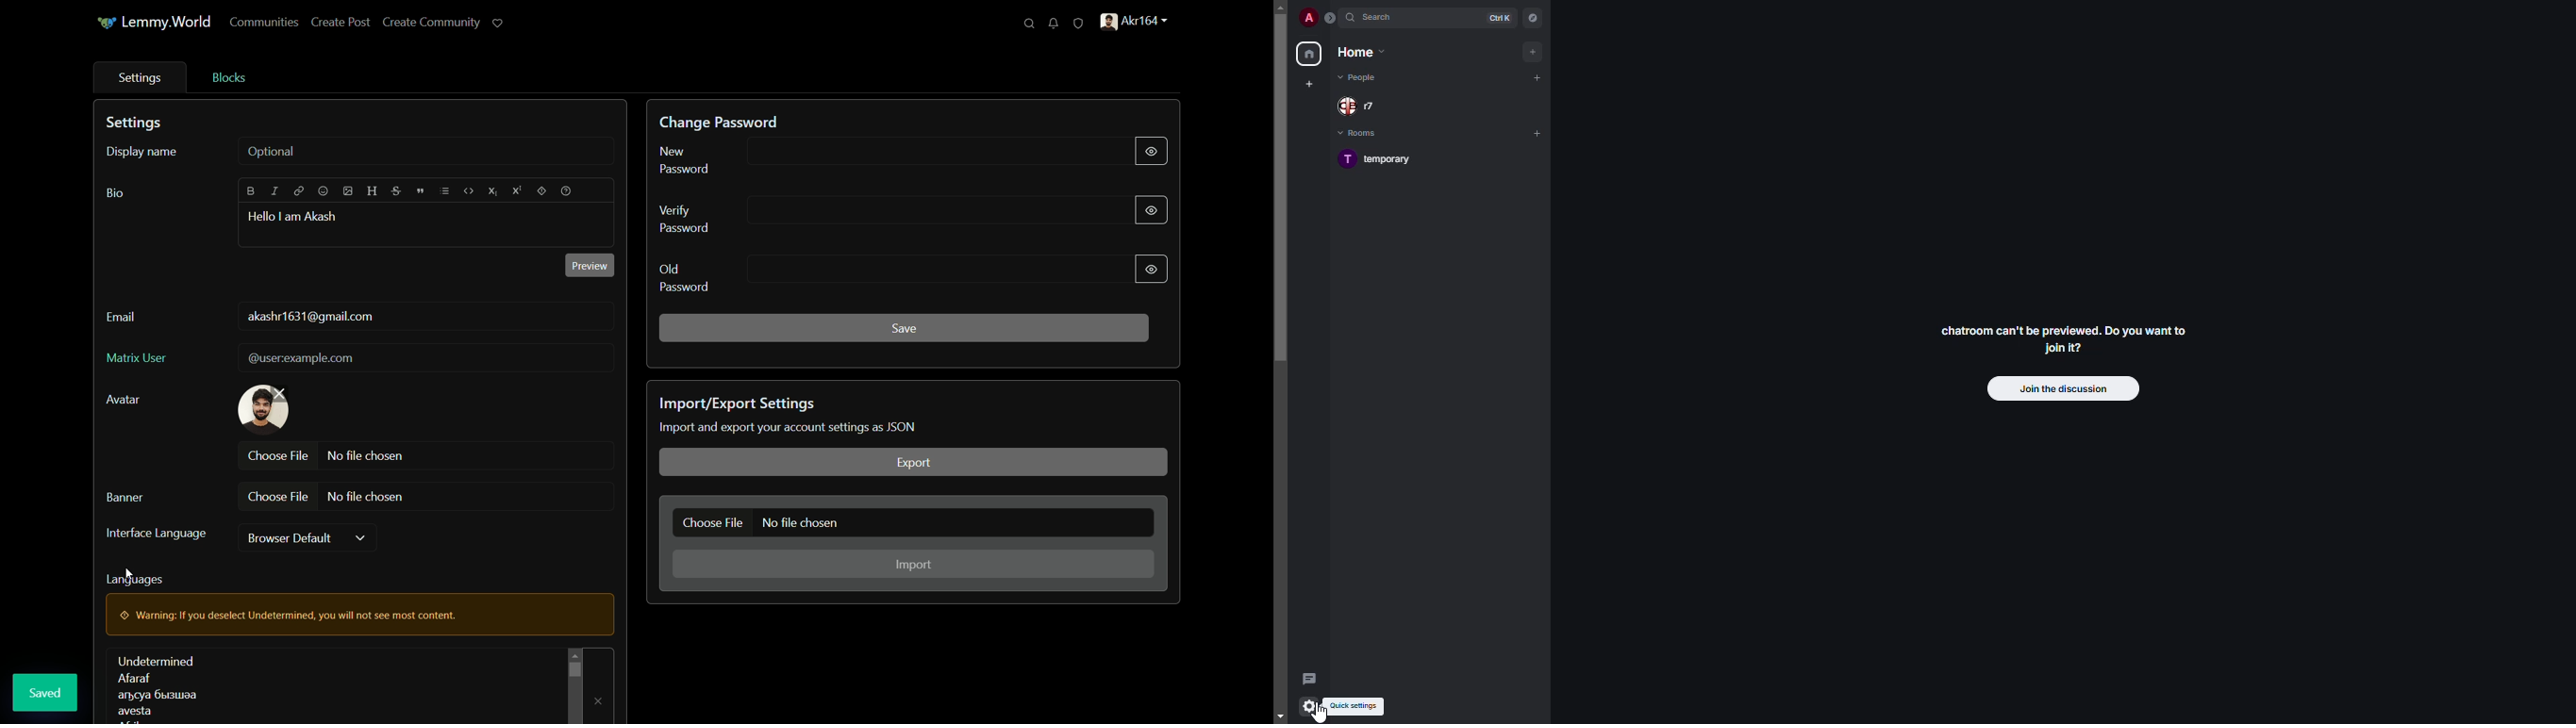 The height and width of the screenshot is (728, 2576). What do you see at coordinates (168, 23) in the screenshot?
I see `Lemmy.World` at bounding box center [168, 23].